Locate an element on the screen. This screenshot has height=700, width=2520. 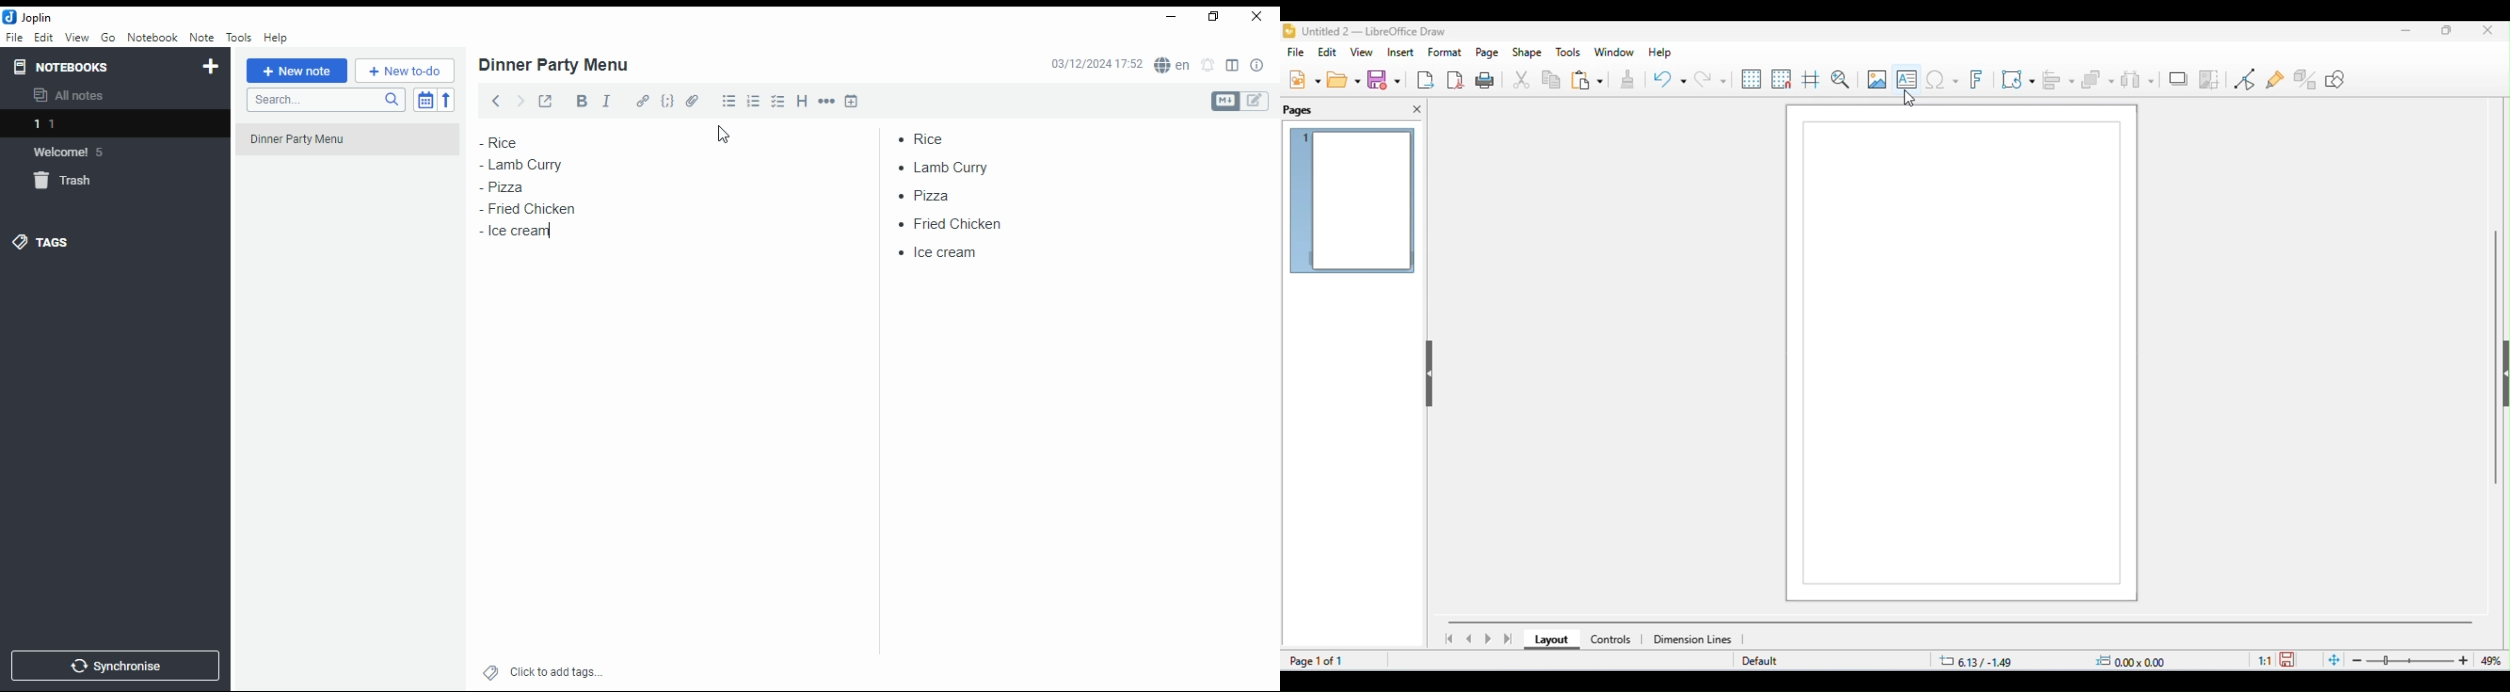
mouse pointer is located at coordinates (726, 136).